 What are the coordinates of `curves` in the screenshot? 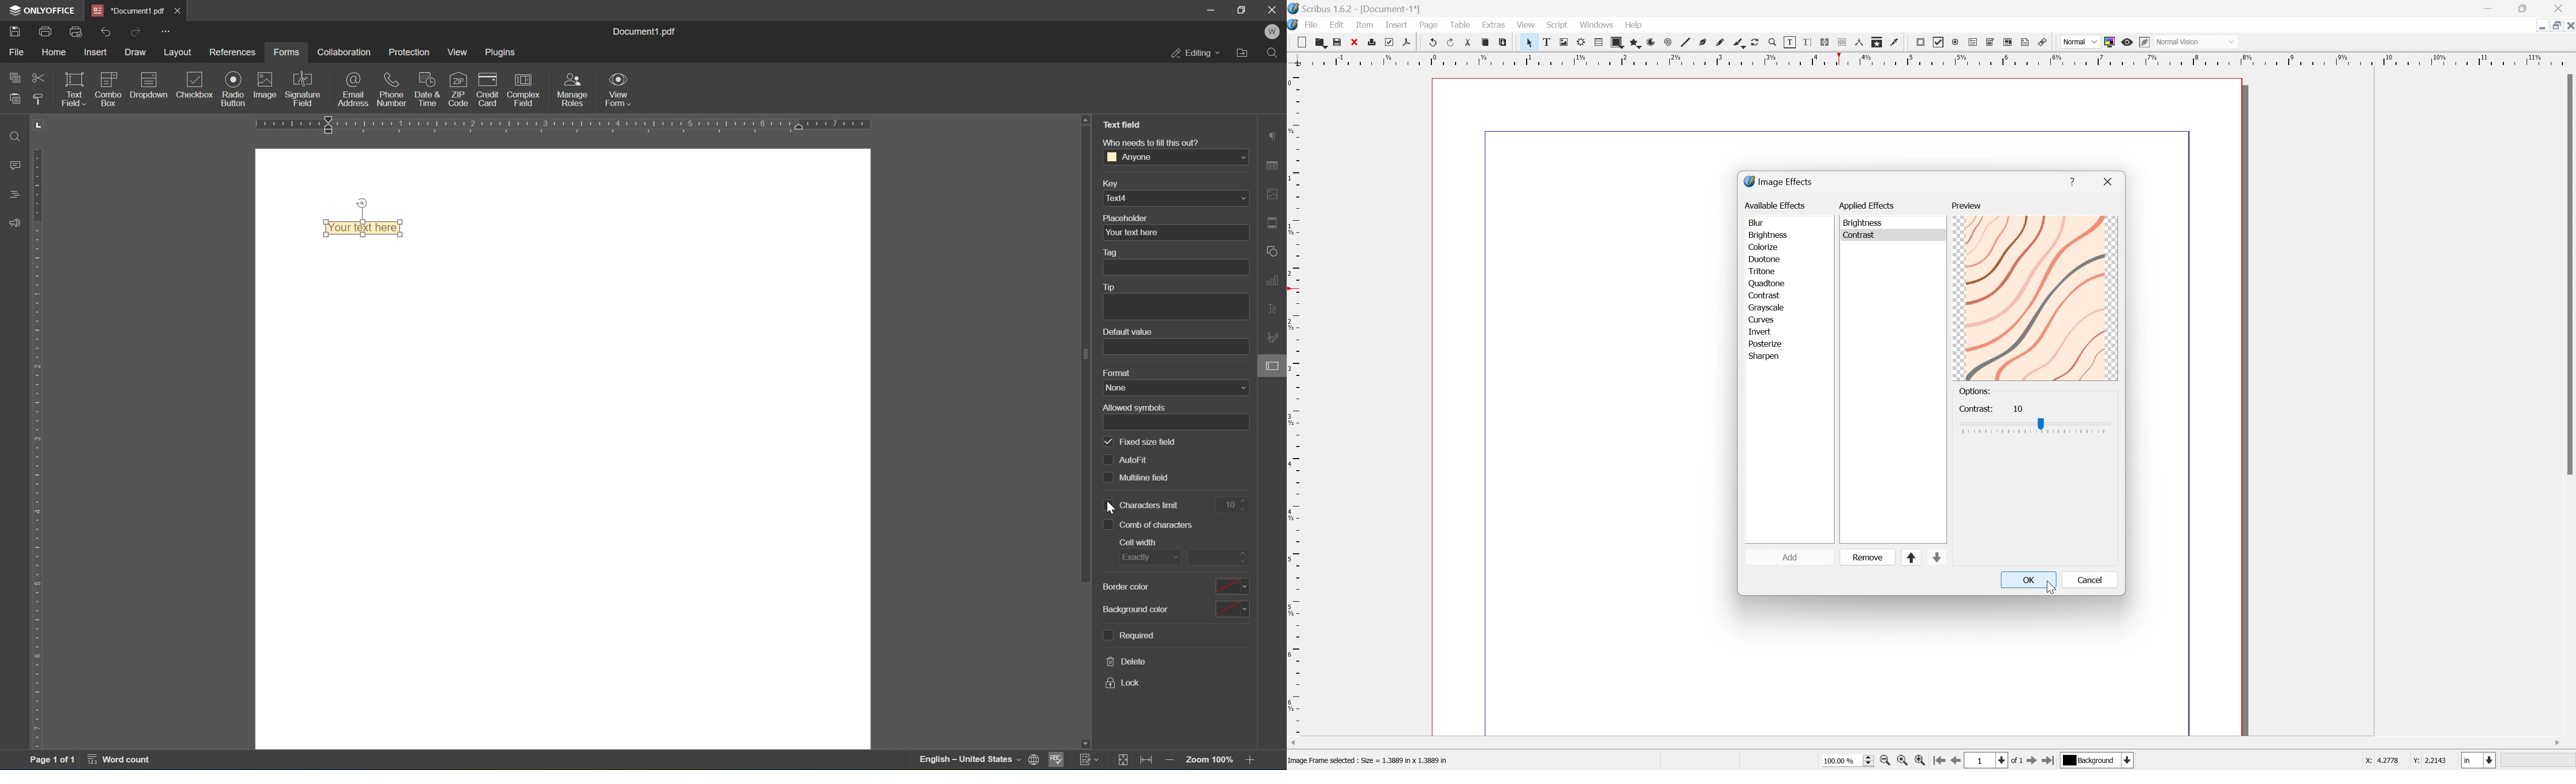 It's located at (1760, 318).